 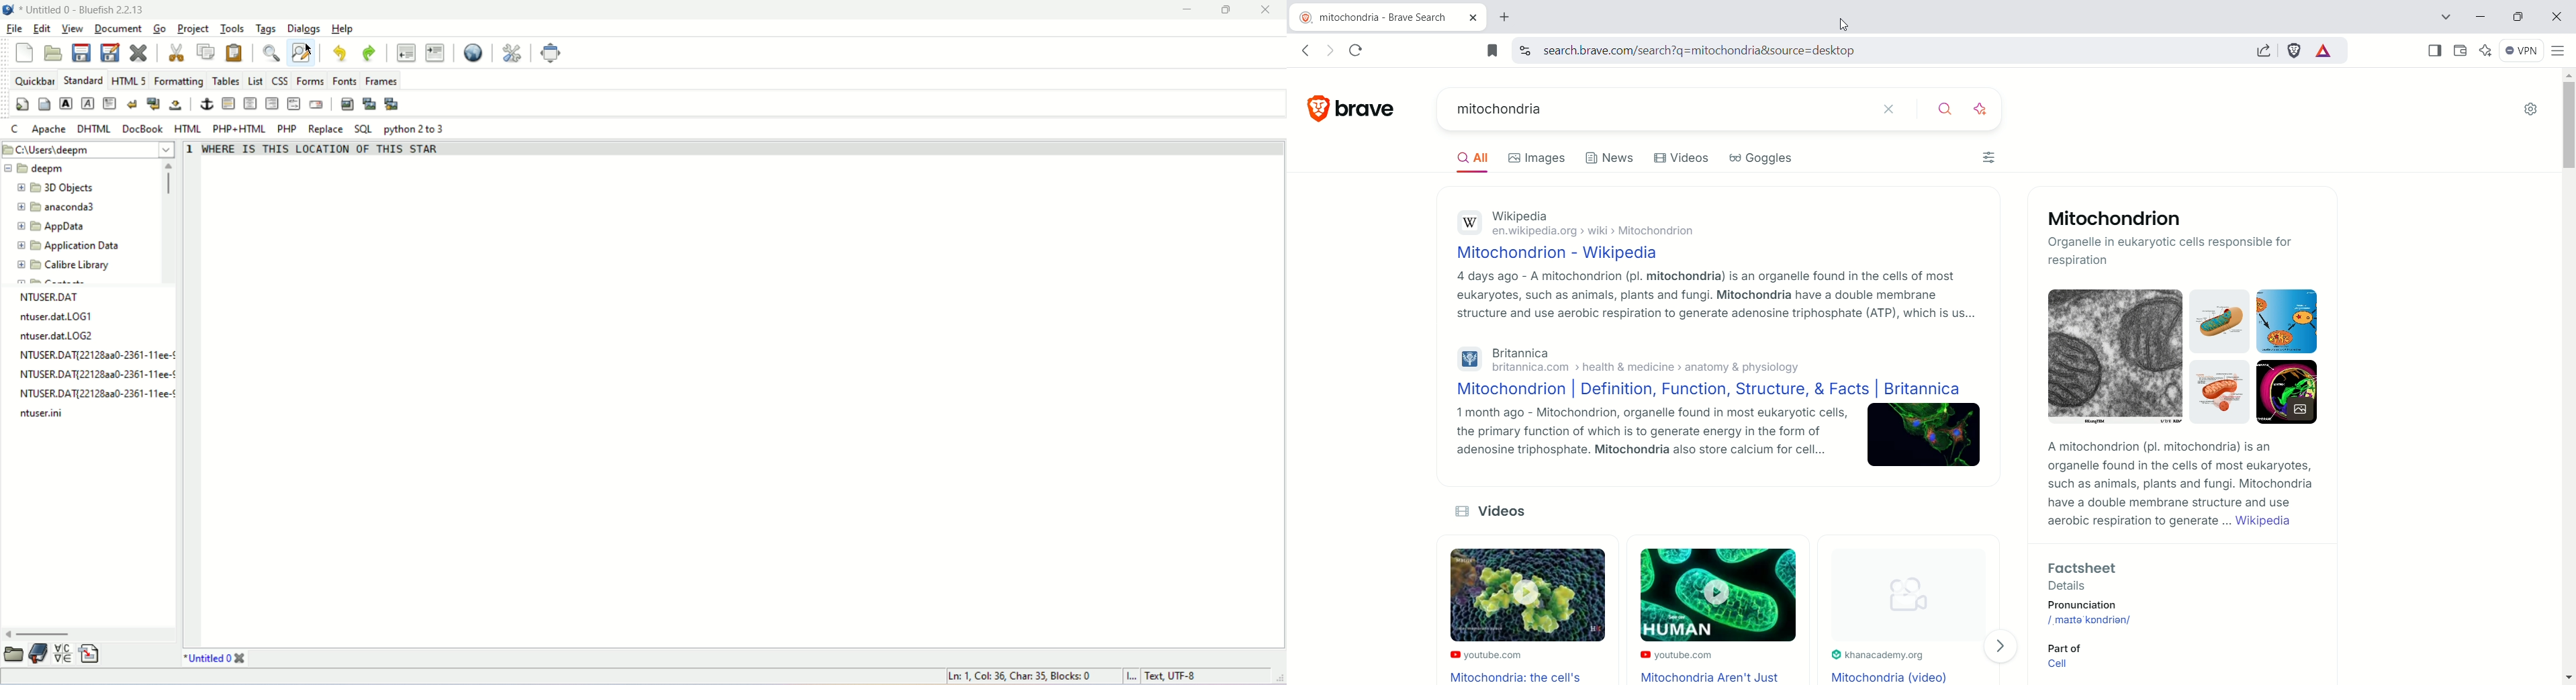 I want to click on frames, so click(x=383, y=81).